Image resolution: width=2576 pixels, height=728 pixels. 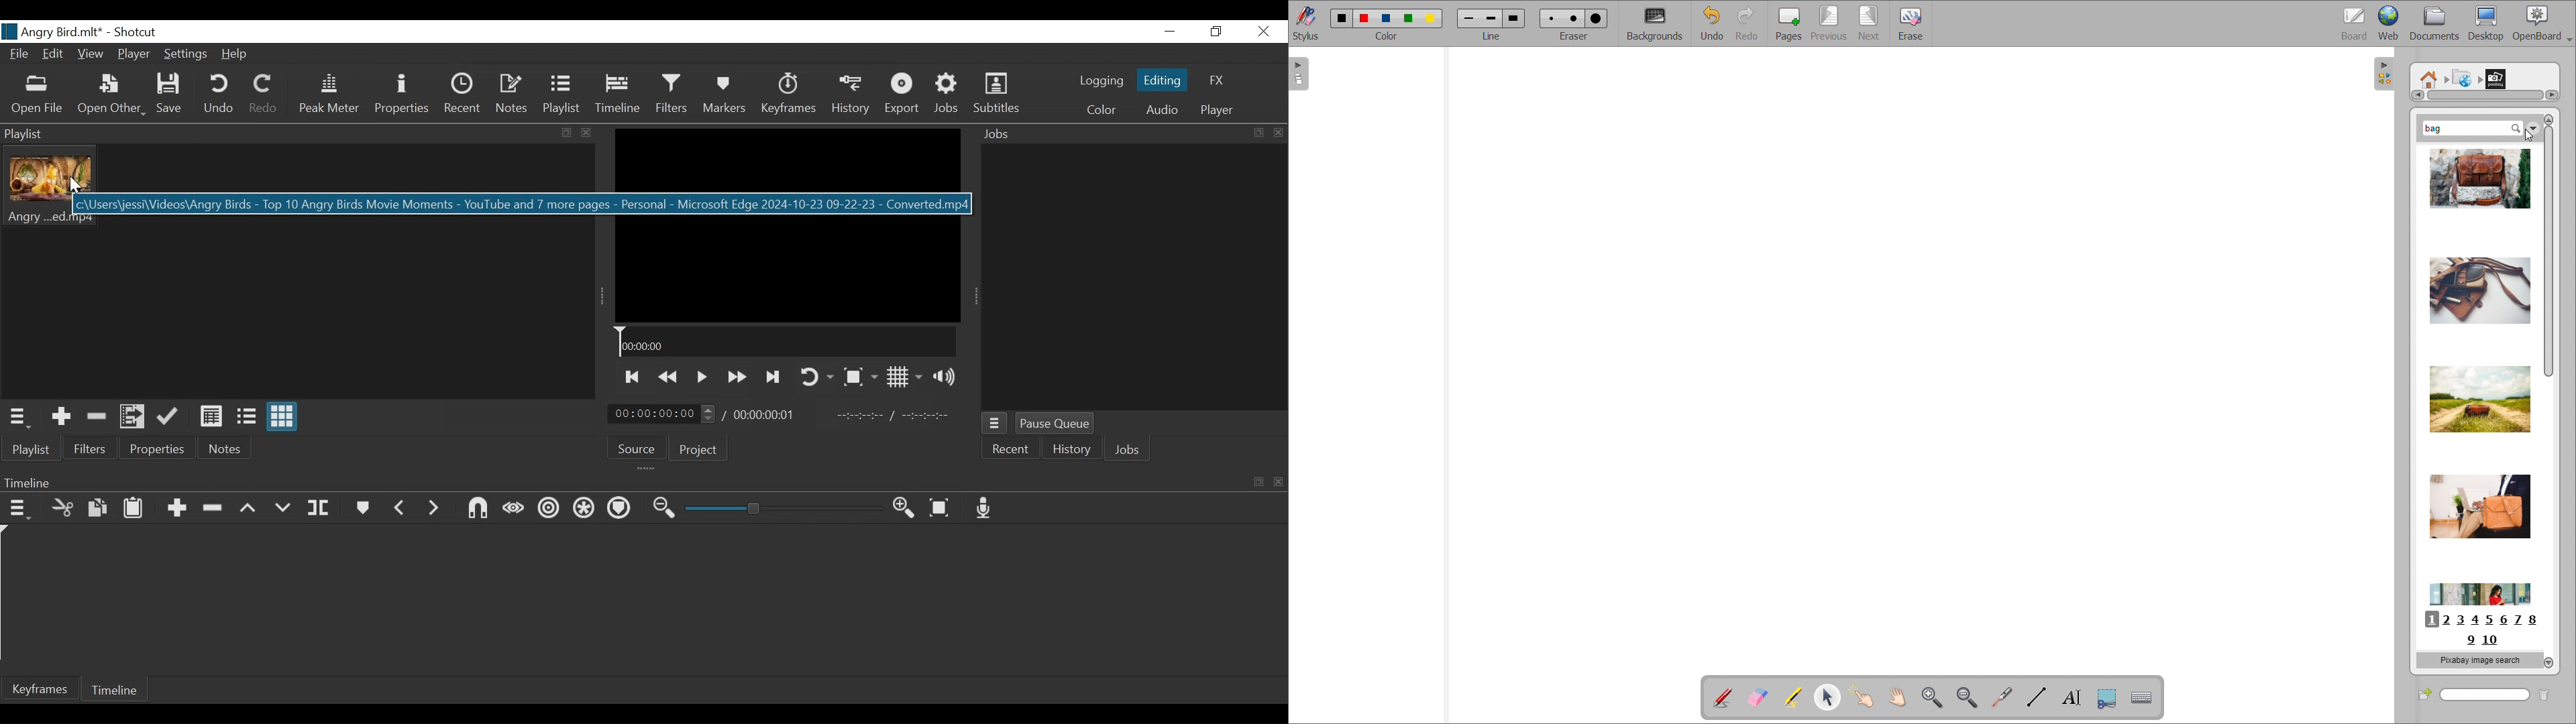 What do you see at coordinates (635, 448) in the screenshot?
I see `Source` at bounding box center [635, 448].